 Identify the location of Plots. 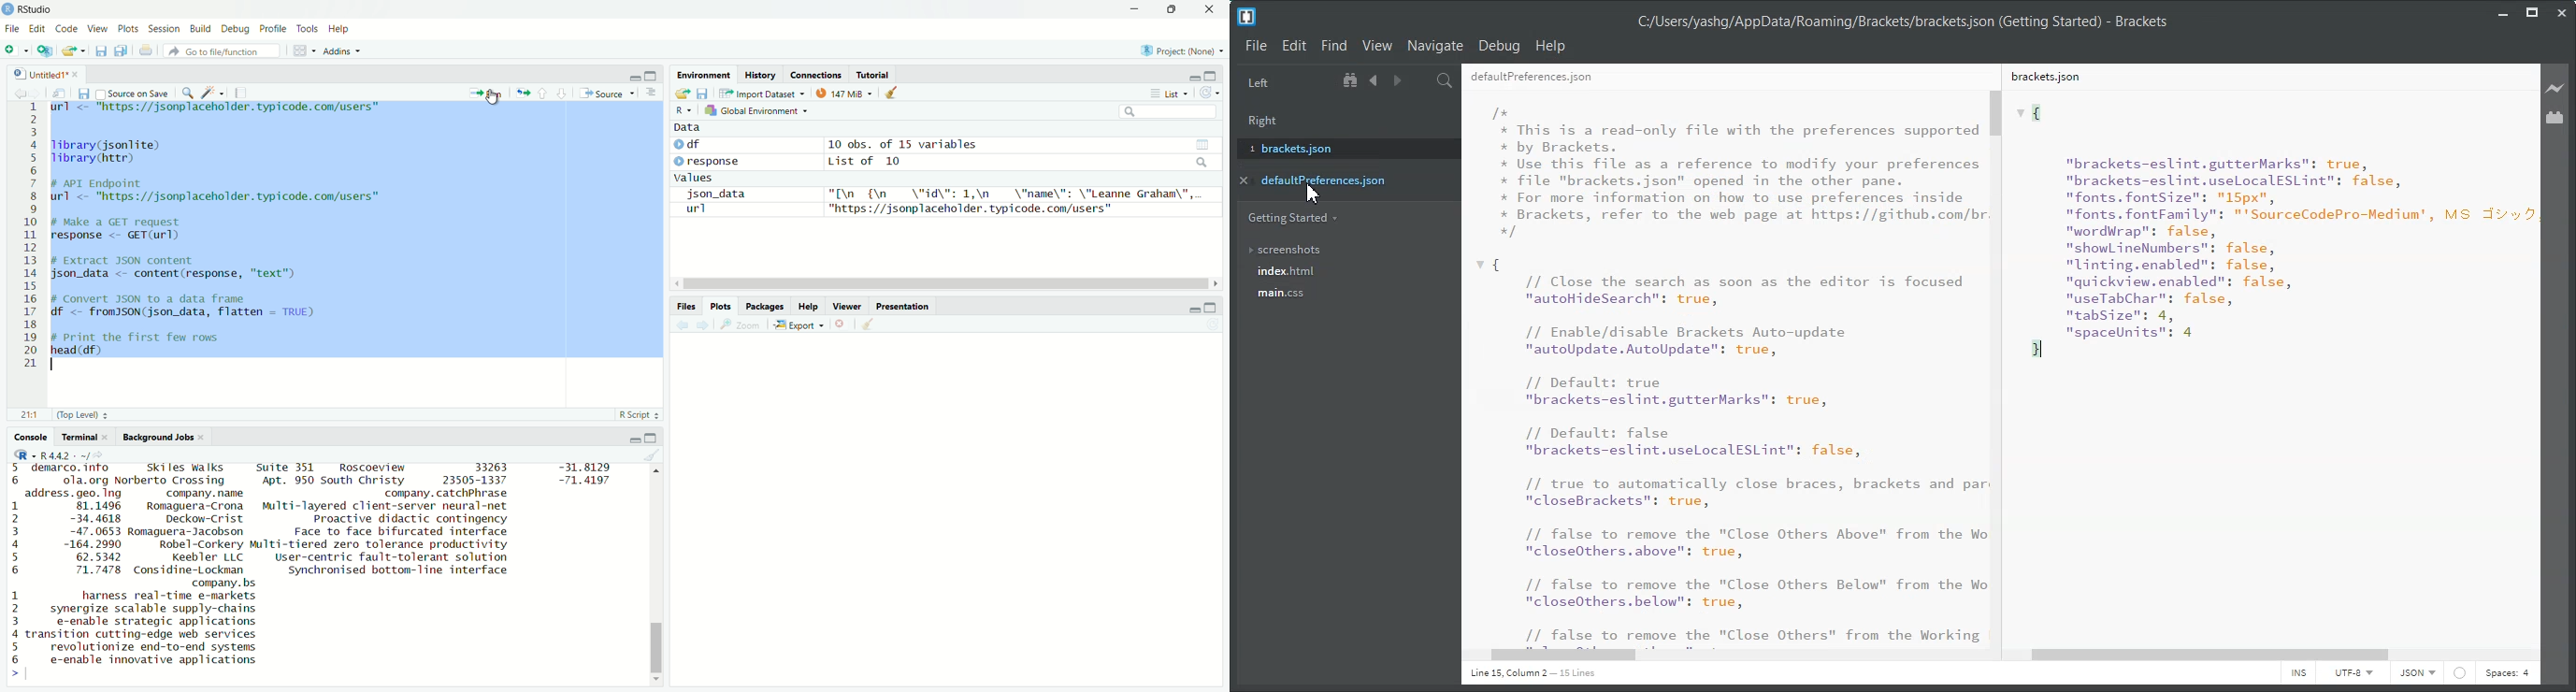
(719, 306).